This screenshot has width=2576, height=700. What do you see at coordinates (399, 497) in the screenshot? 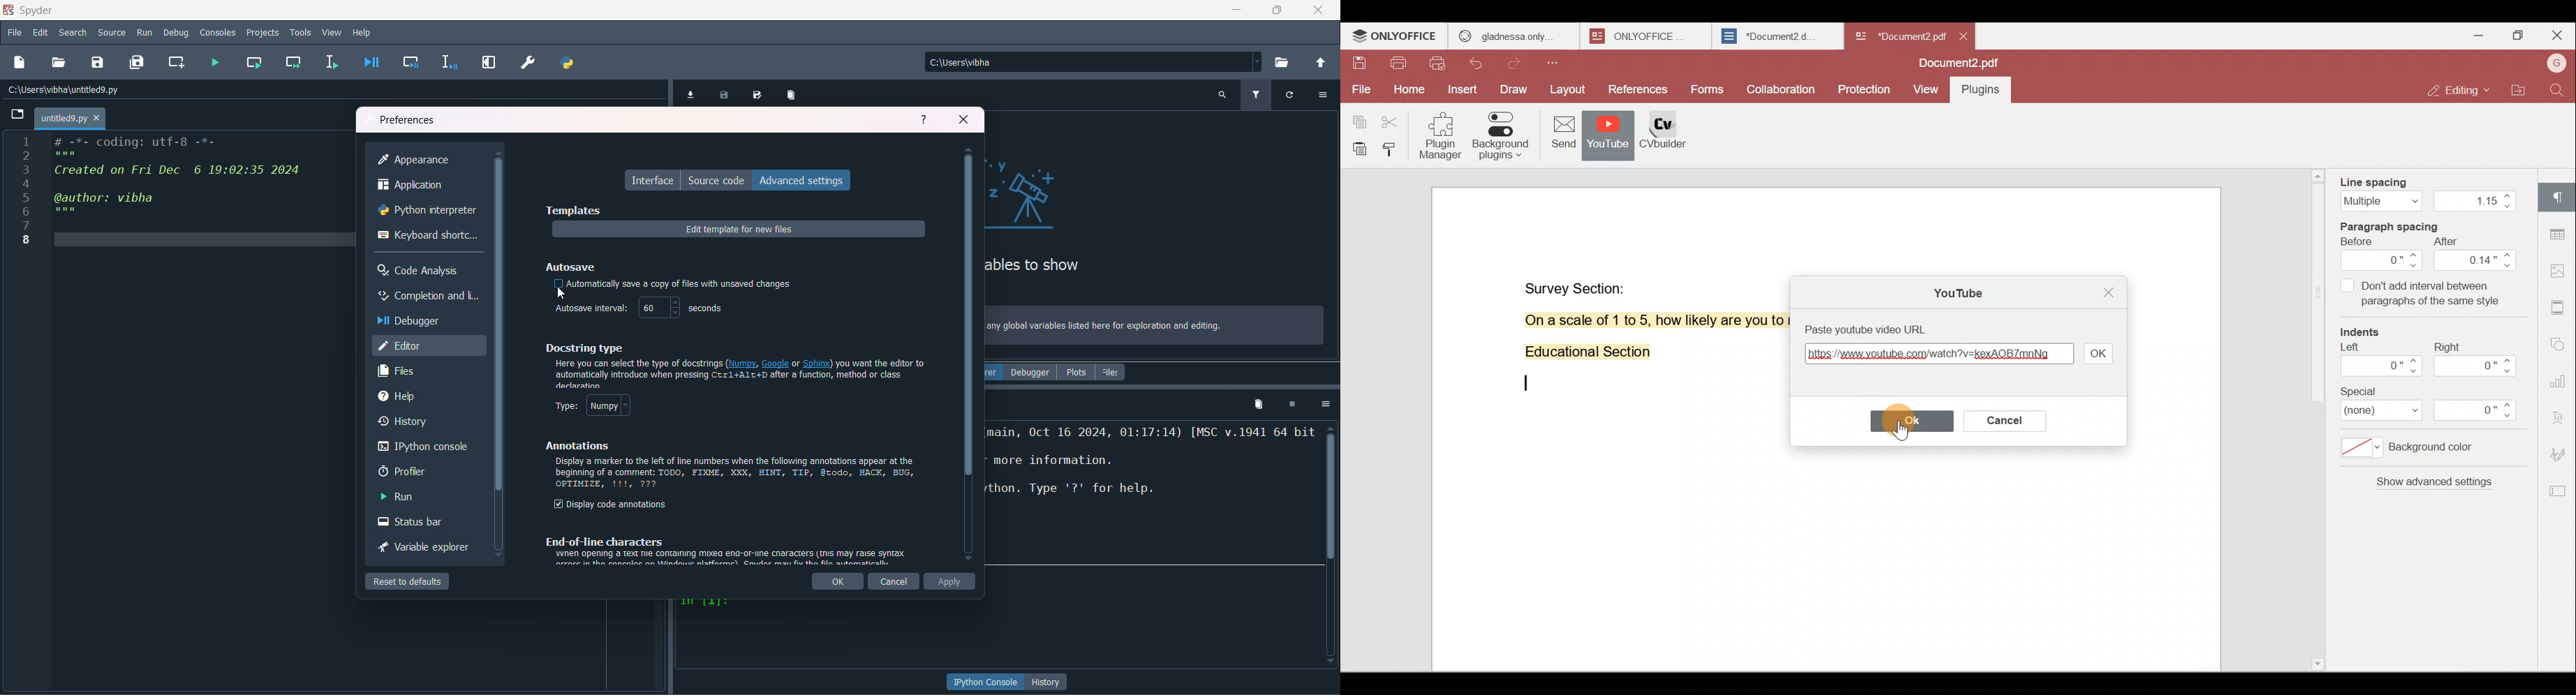
I see `run` at bounding box center [399, 497].